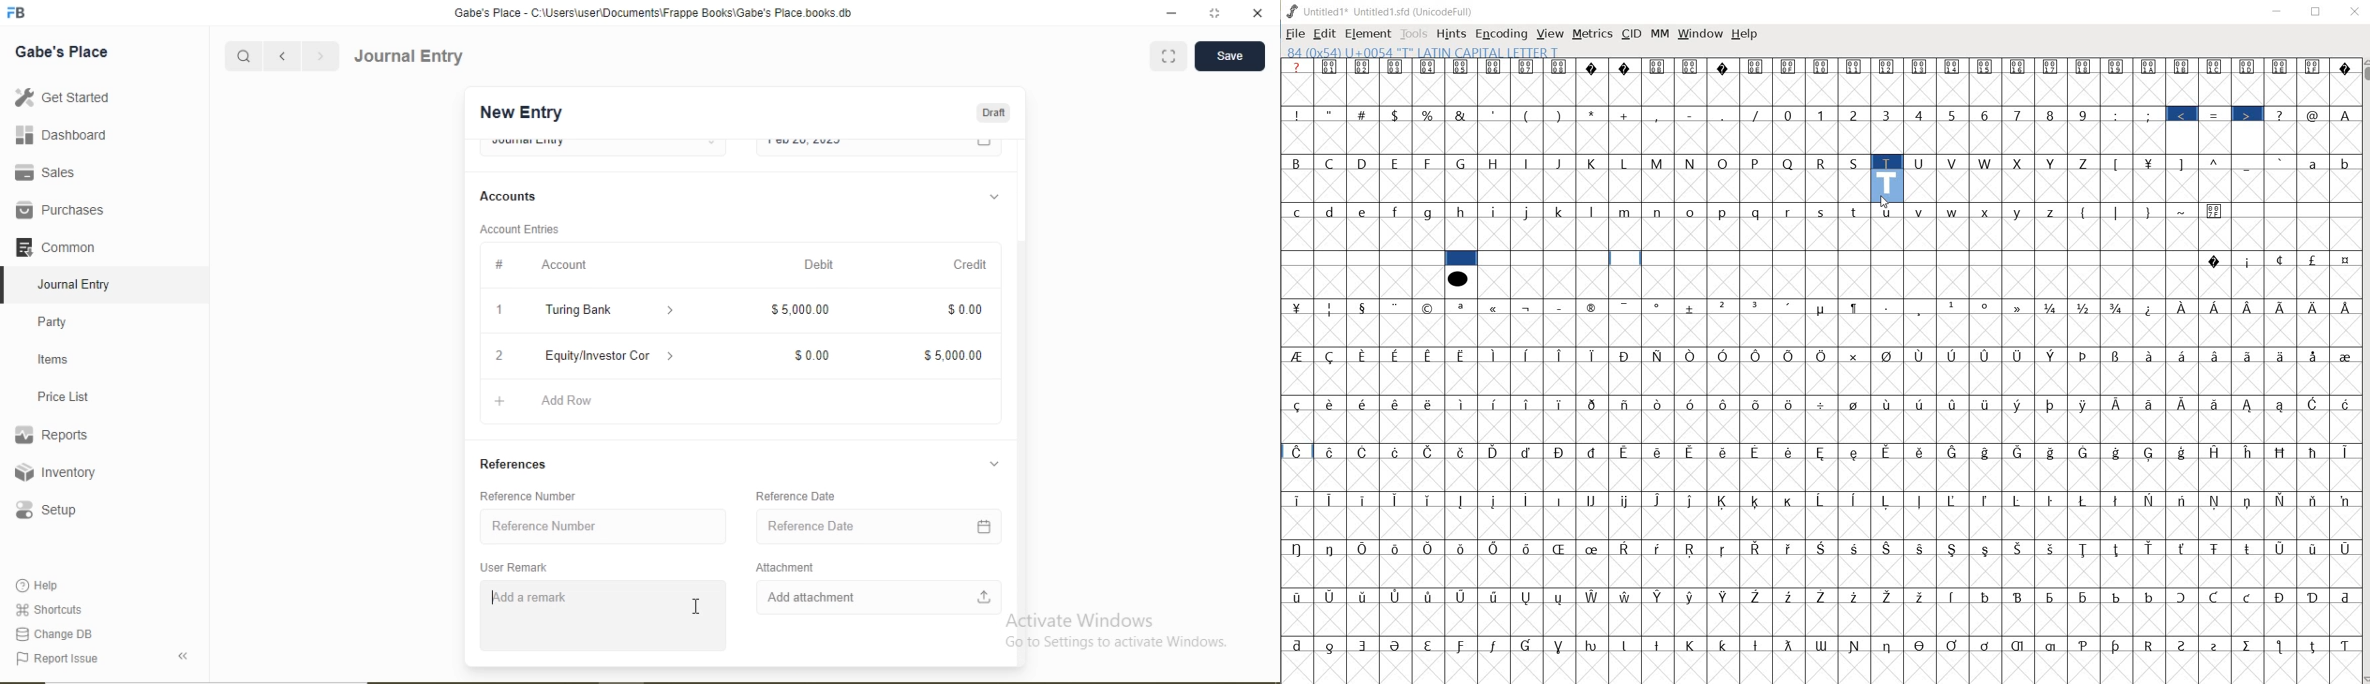 Image resolution: width=2380 pixels, height=700 pixels. I want to click on ,, so click(1658, 115).